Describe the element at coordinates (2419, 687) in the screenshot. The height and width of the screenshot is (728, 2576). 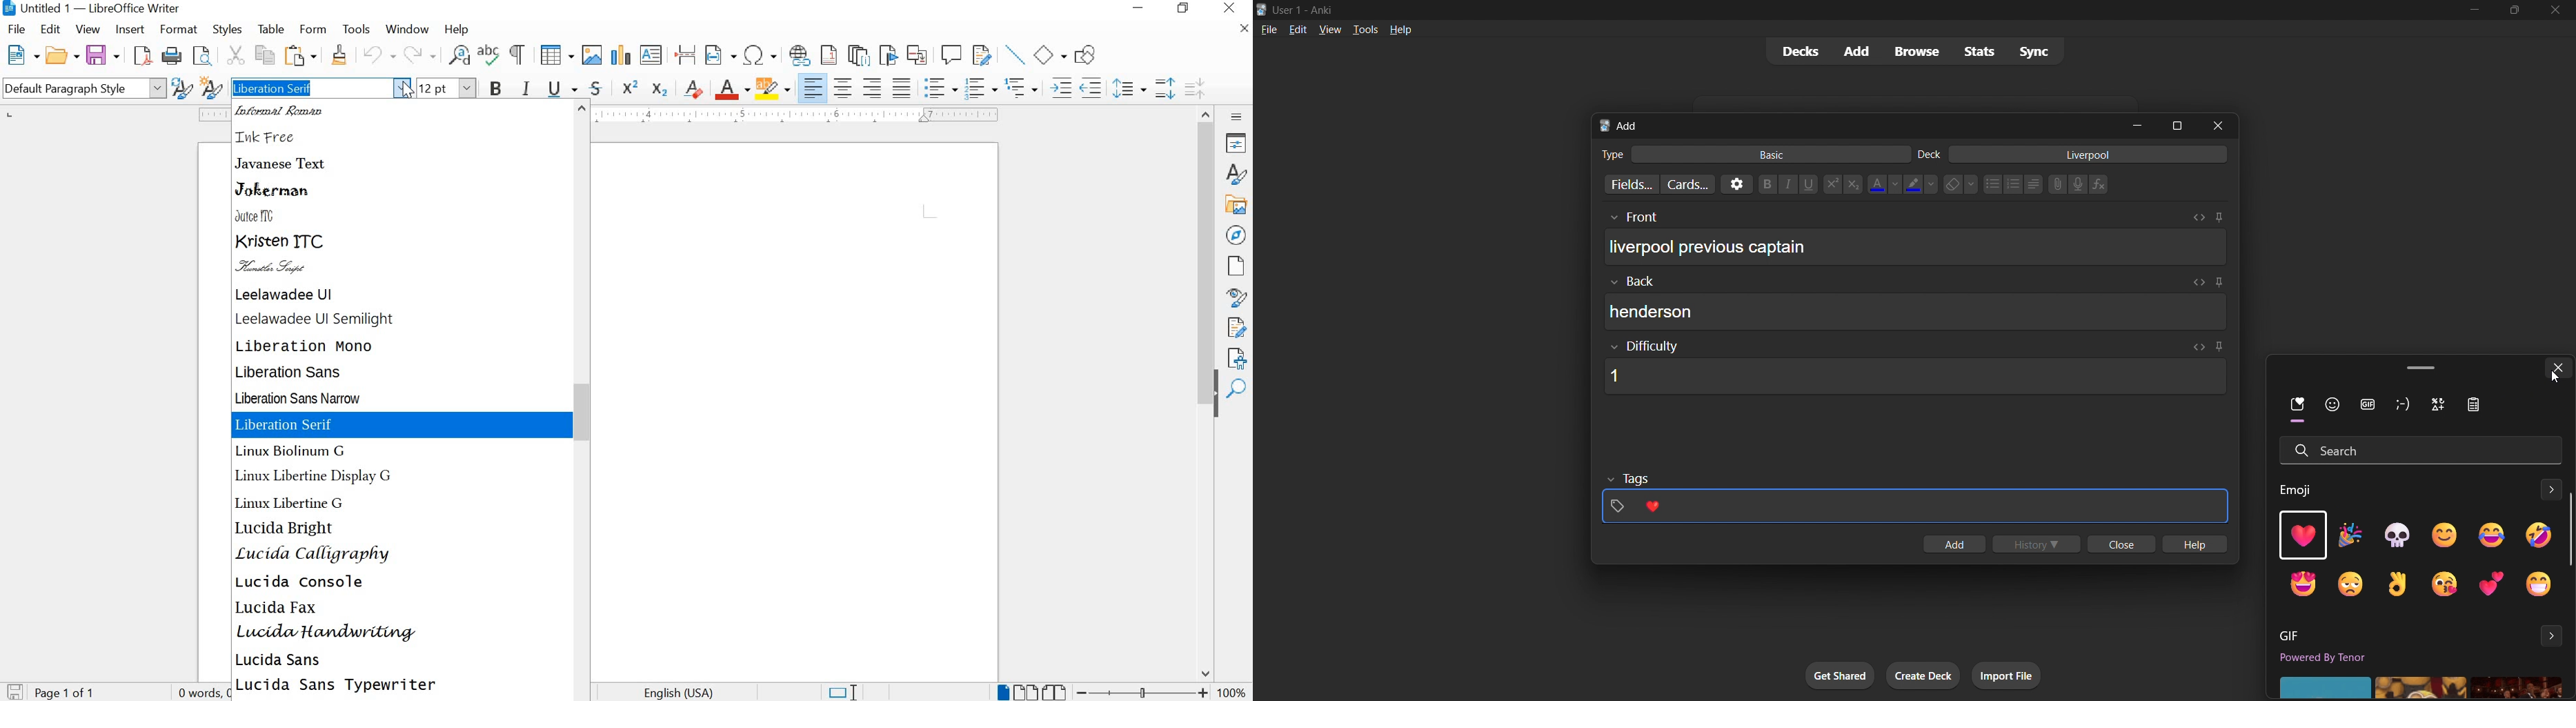
I see `gifs'` at that location.